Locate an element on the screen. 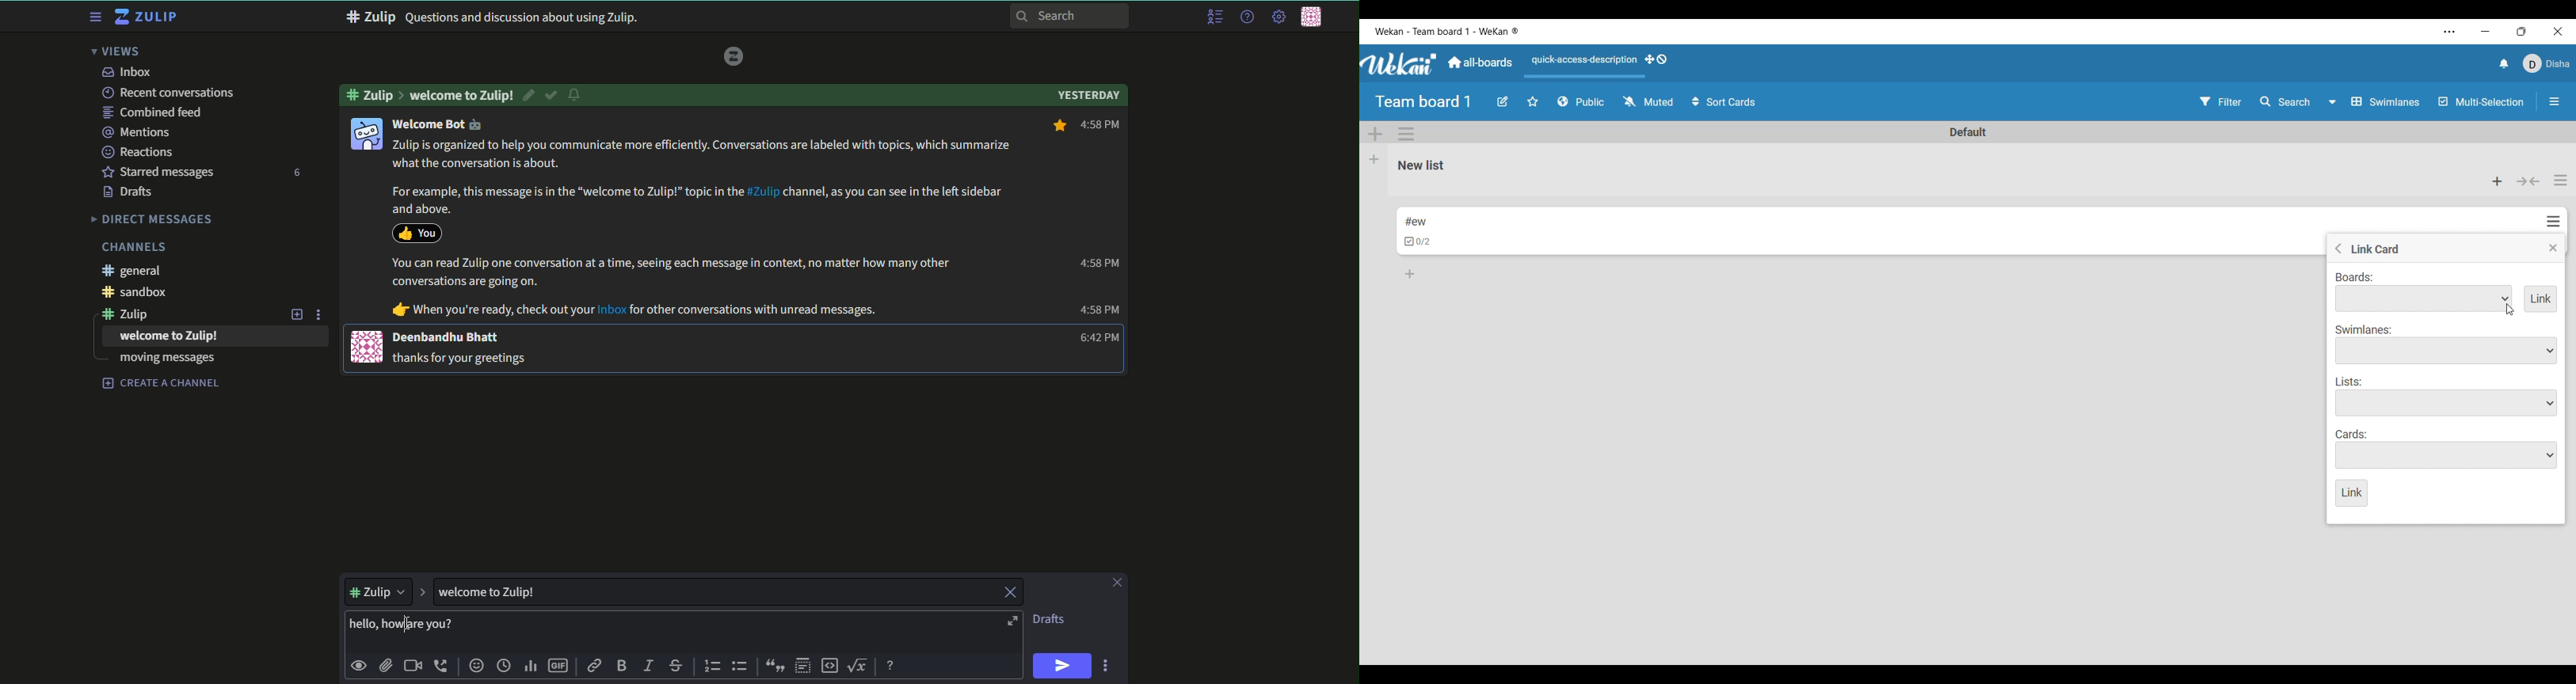 This screenshot has width=2576, height=700. Card name is located at coordinates (1416, 222).